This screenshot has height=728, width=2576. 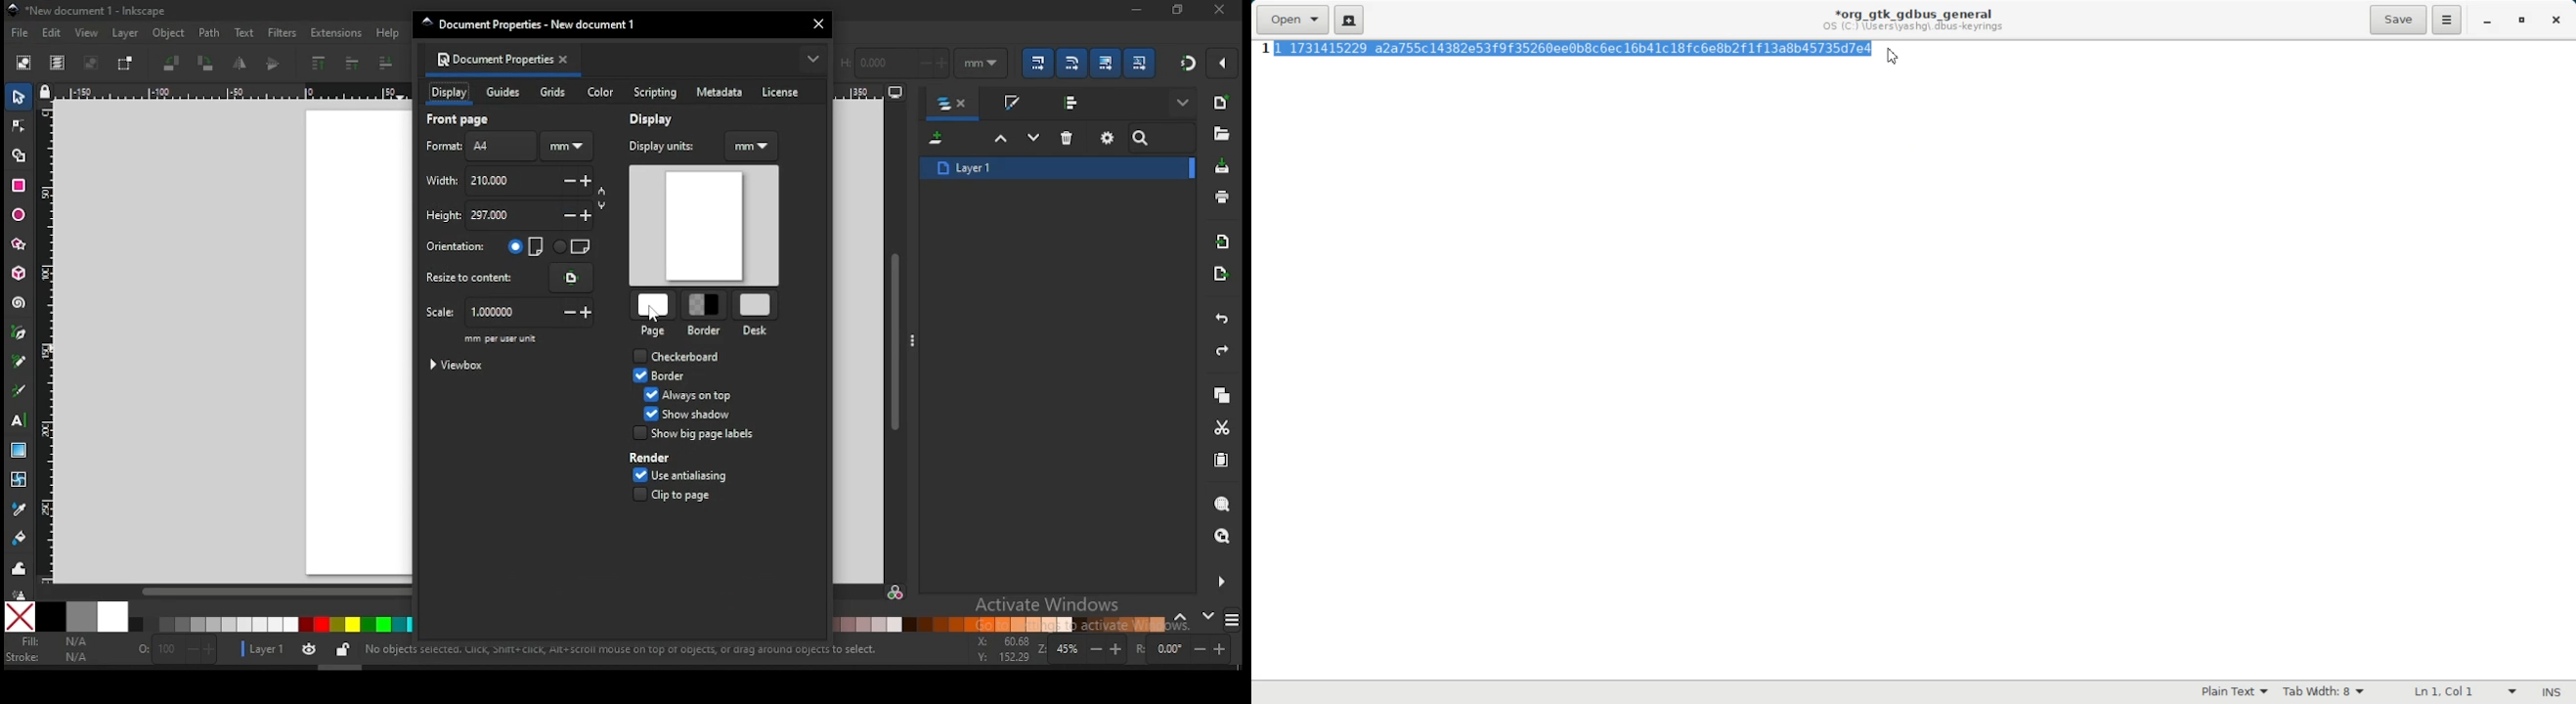 I want to click on file, so click(x=20, y=35).